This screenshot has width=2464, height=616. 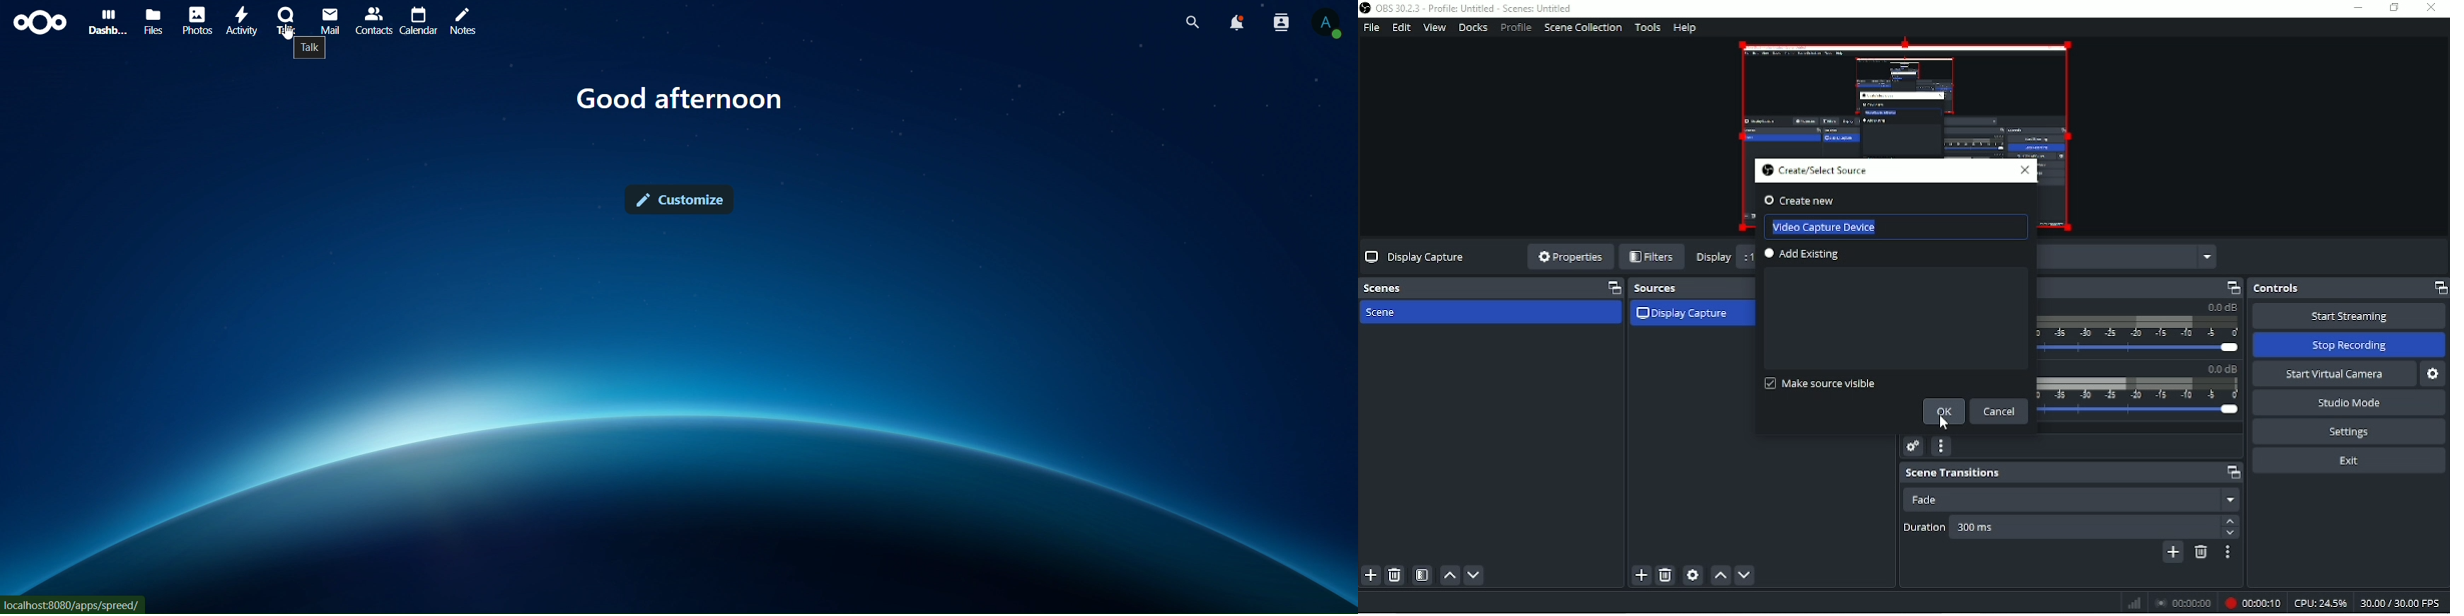 I want to click on Up arrow, so click(x=2230, y=520).